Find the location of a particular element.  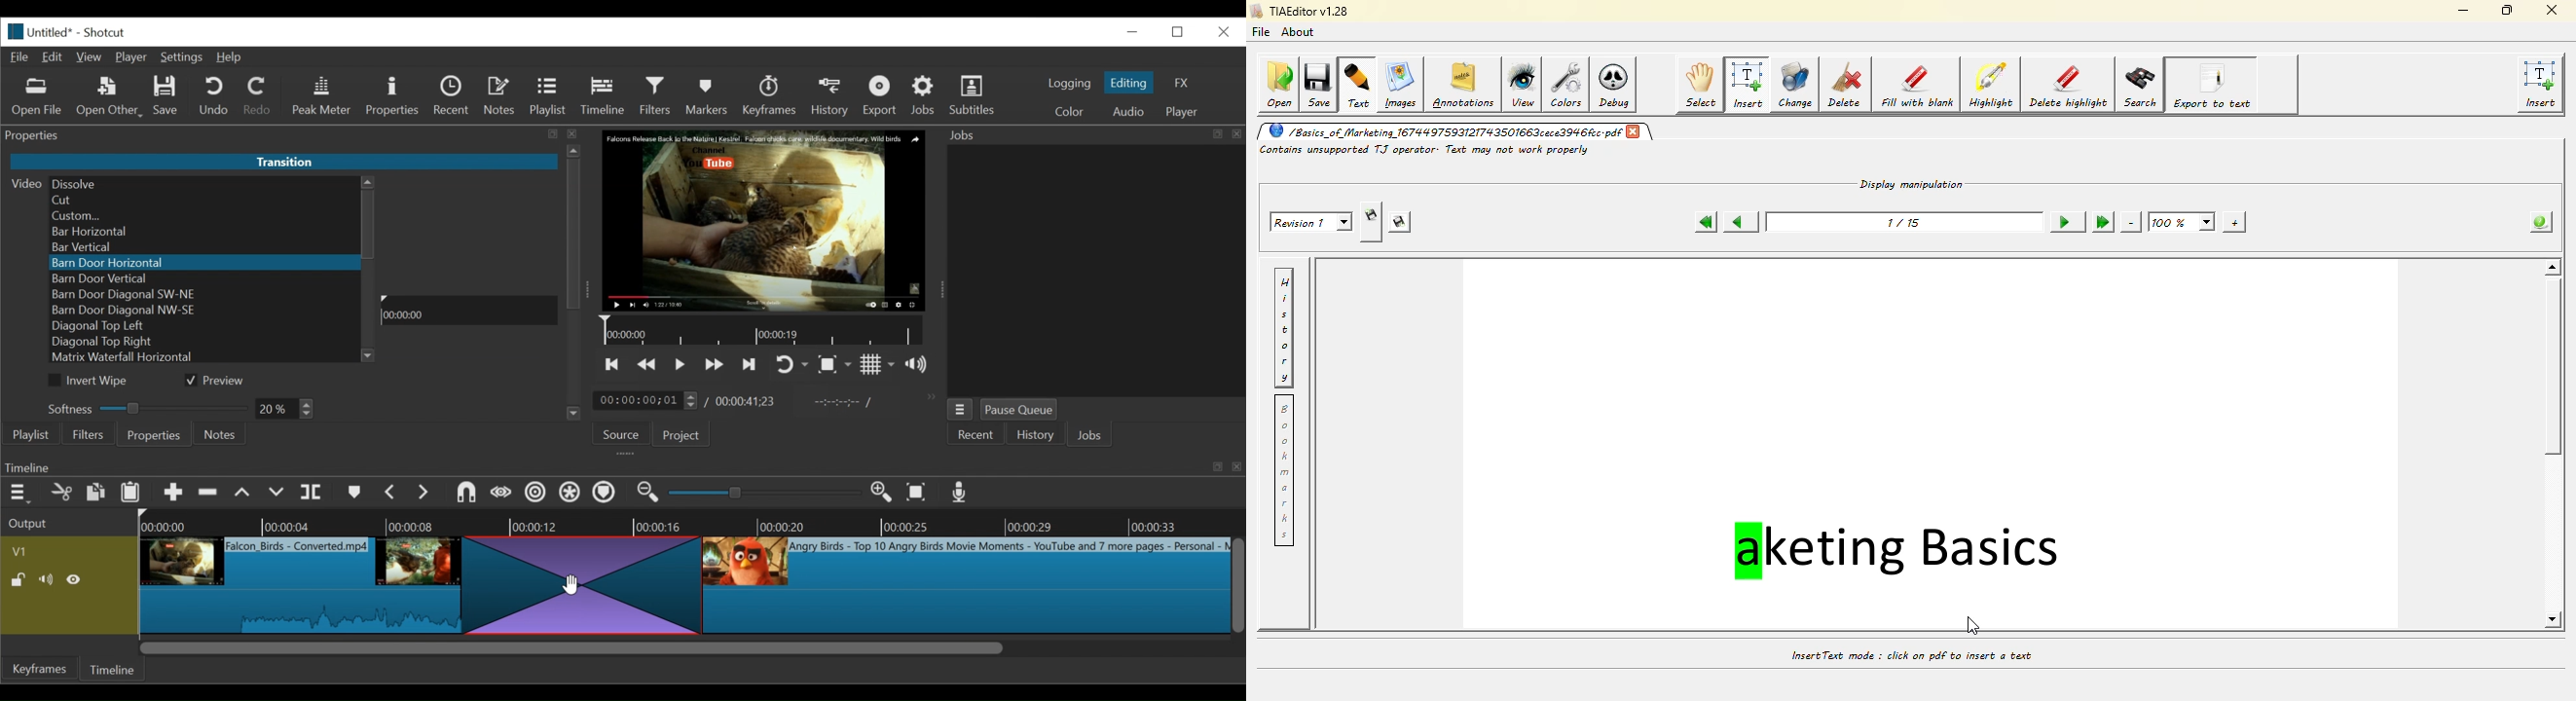

Media Viewer is located at coordinates (763, 220).